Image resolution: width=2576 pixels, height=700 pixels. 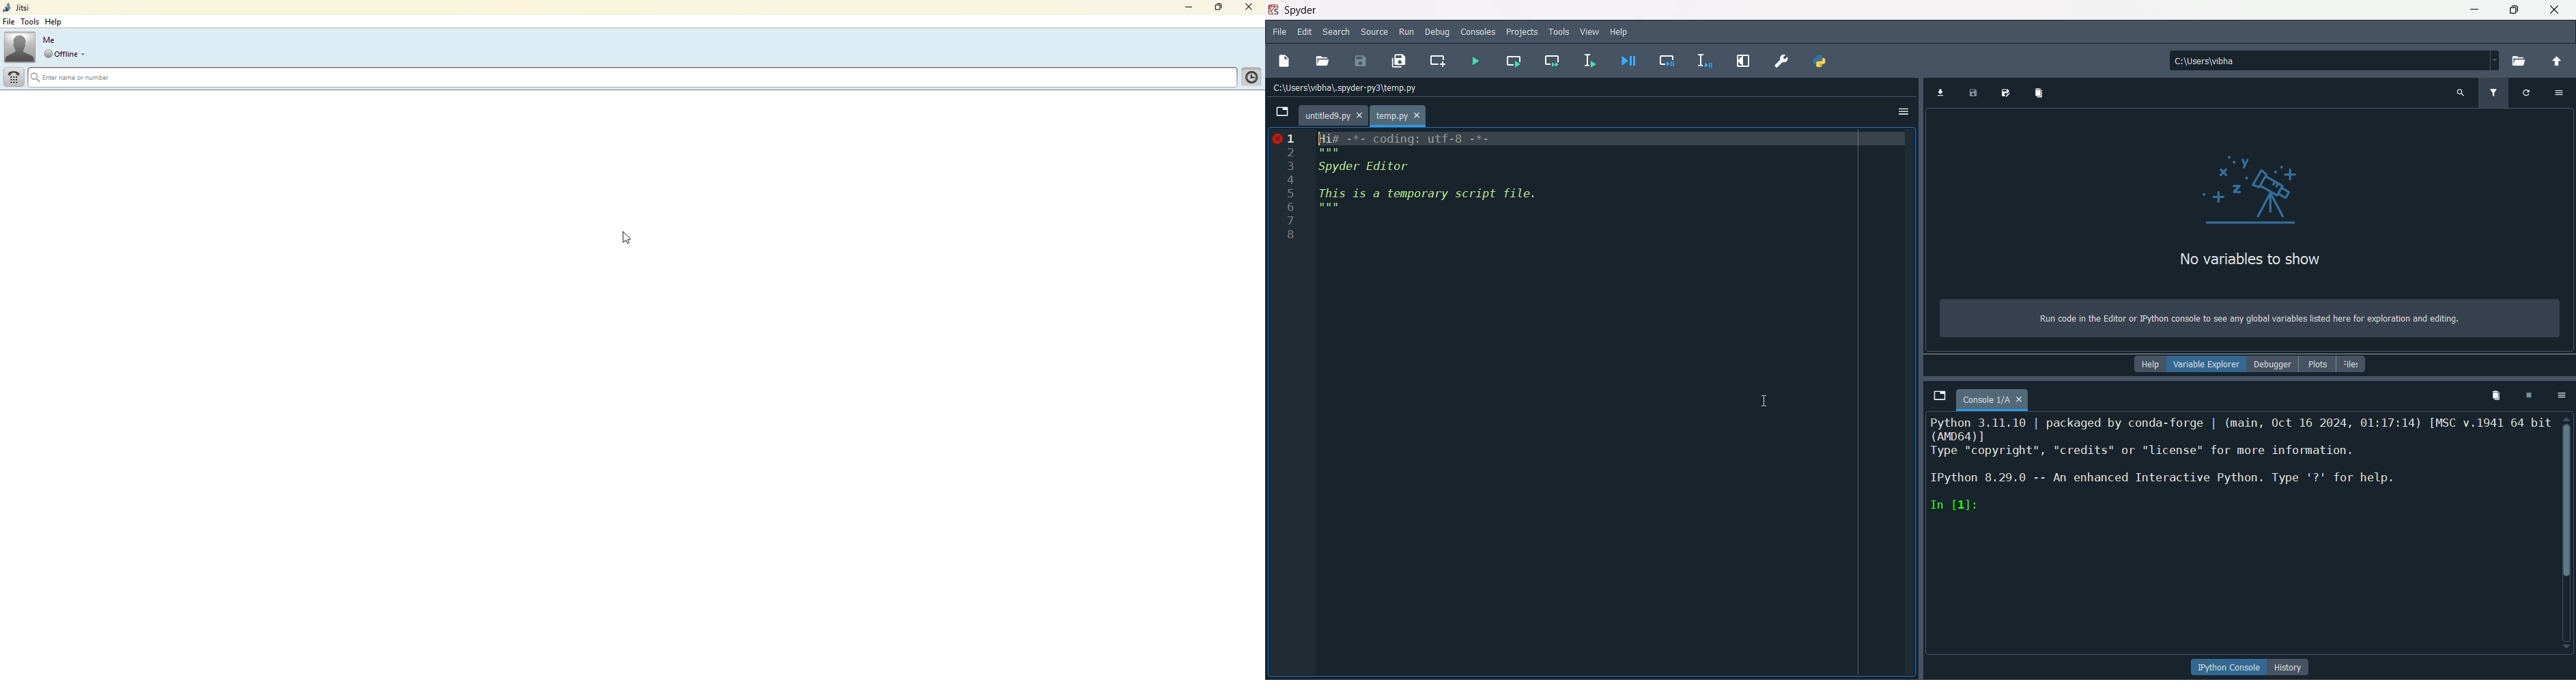 I want to click on scroll bar, so click(x=2568, y=497).